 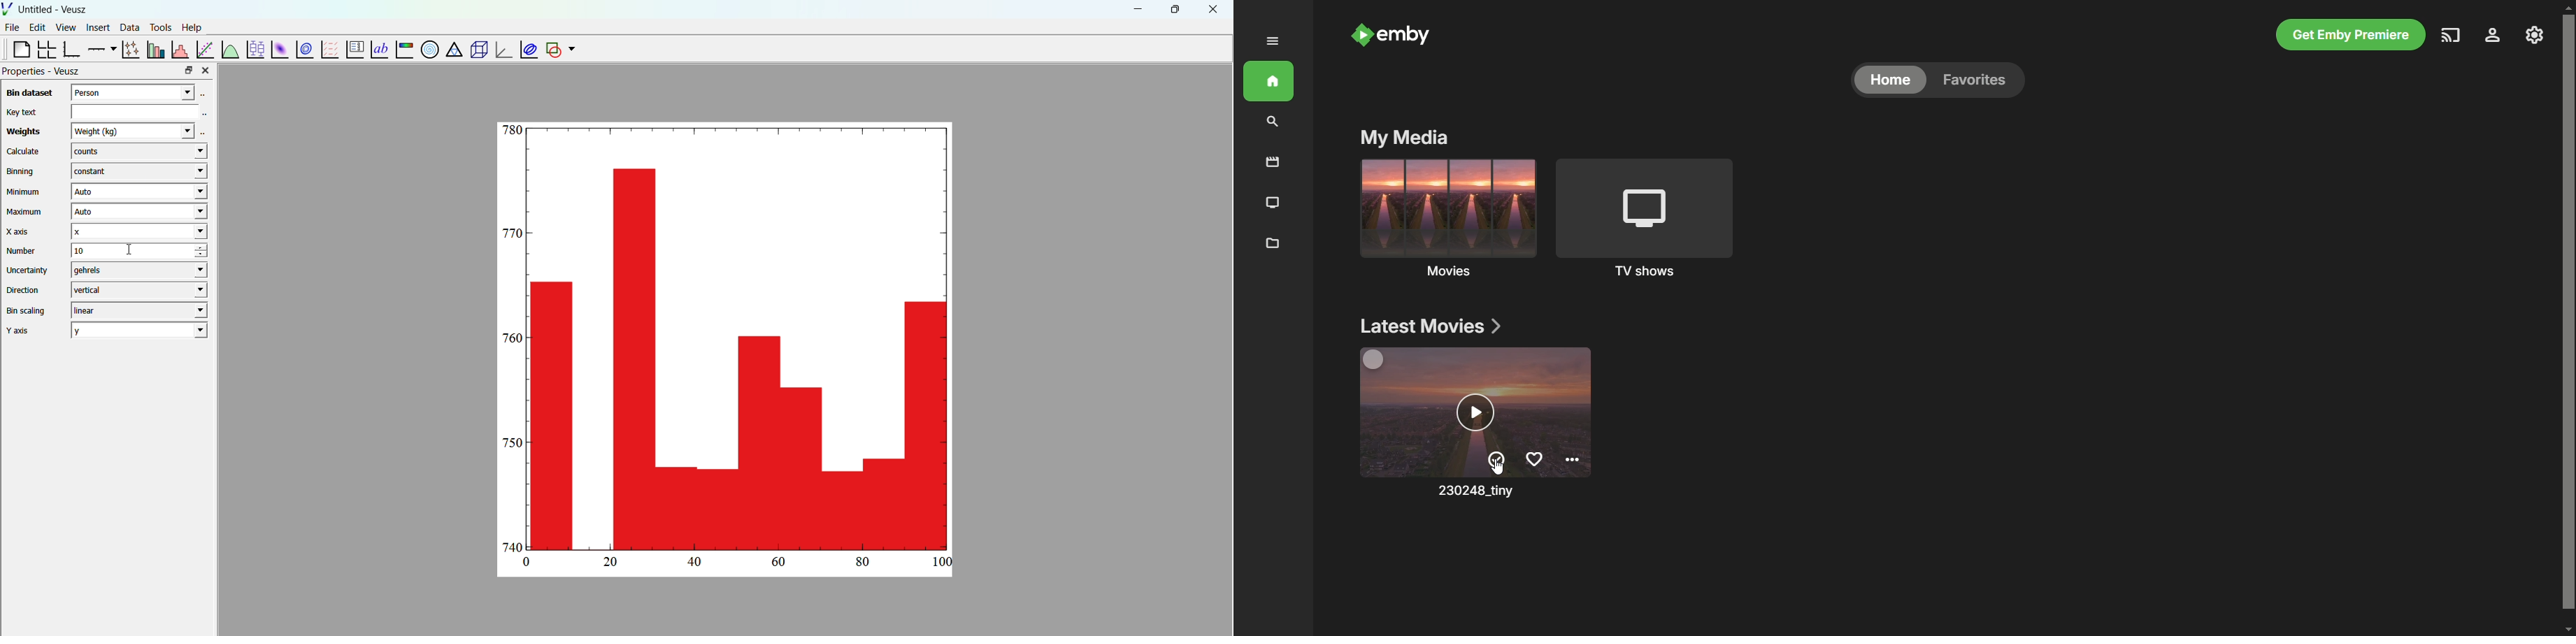 I want to click on fit a function to a date, so click(x=205, y=49).